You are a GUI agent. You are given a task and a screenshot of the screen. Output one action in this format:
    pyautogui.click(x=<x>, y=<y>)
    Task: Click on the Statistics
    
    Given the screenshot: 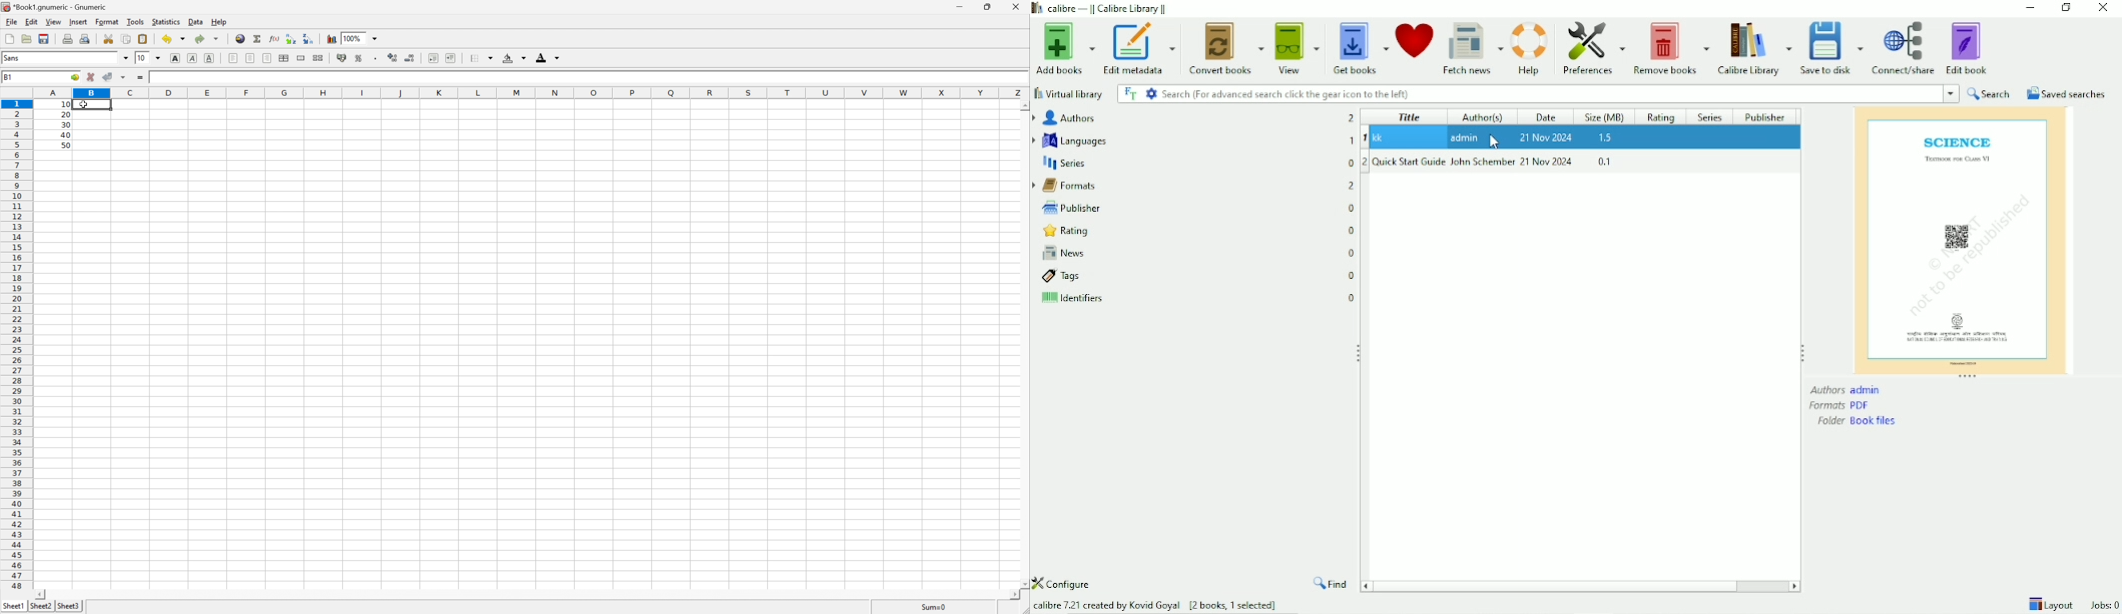 What is the action you would take?
    pyautogui.click(x=165, y=22)
    